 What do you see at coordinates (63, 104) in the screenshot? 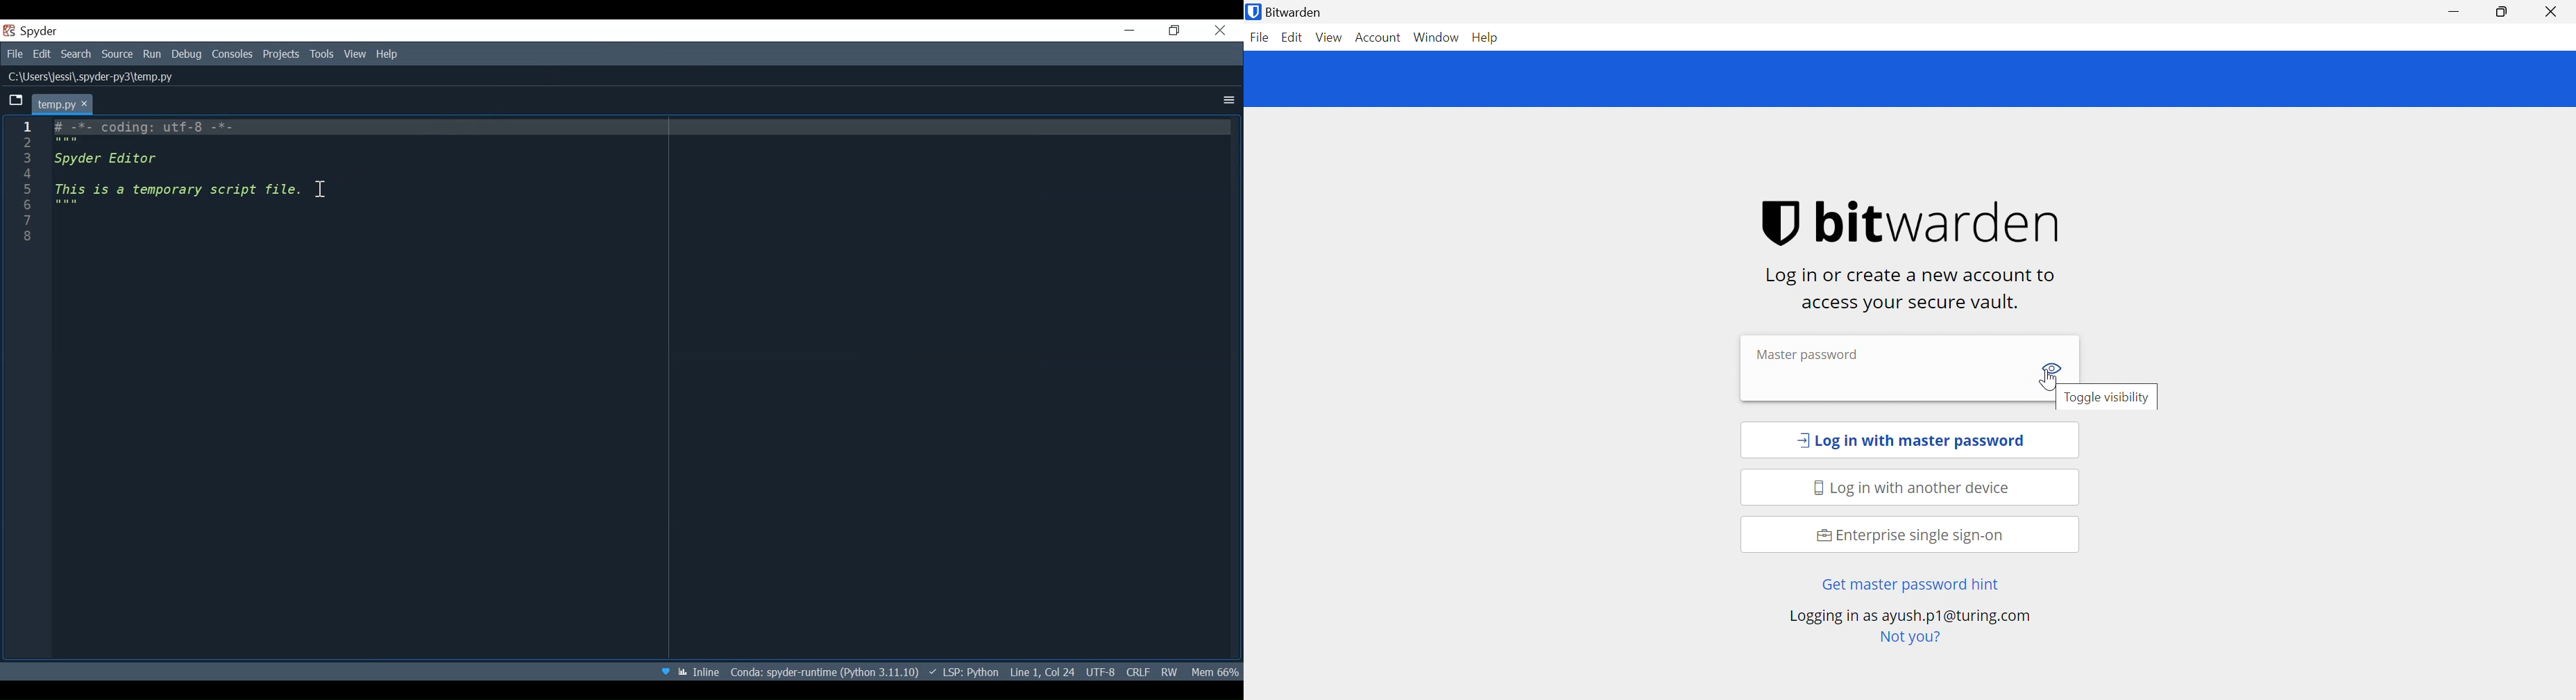
I see `Current Tab` at bounding box center [63, 104].